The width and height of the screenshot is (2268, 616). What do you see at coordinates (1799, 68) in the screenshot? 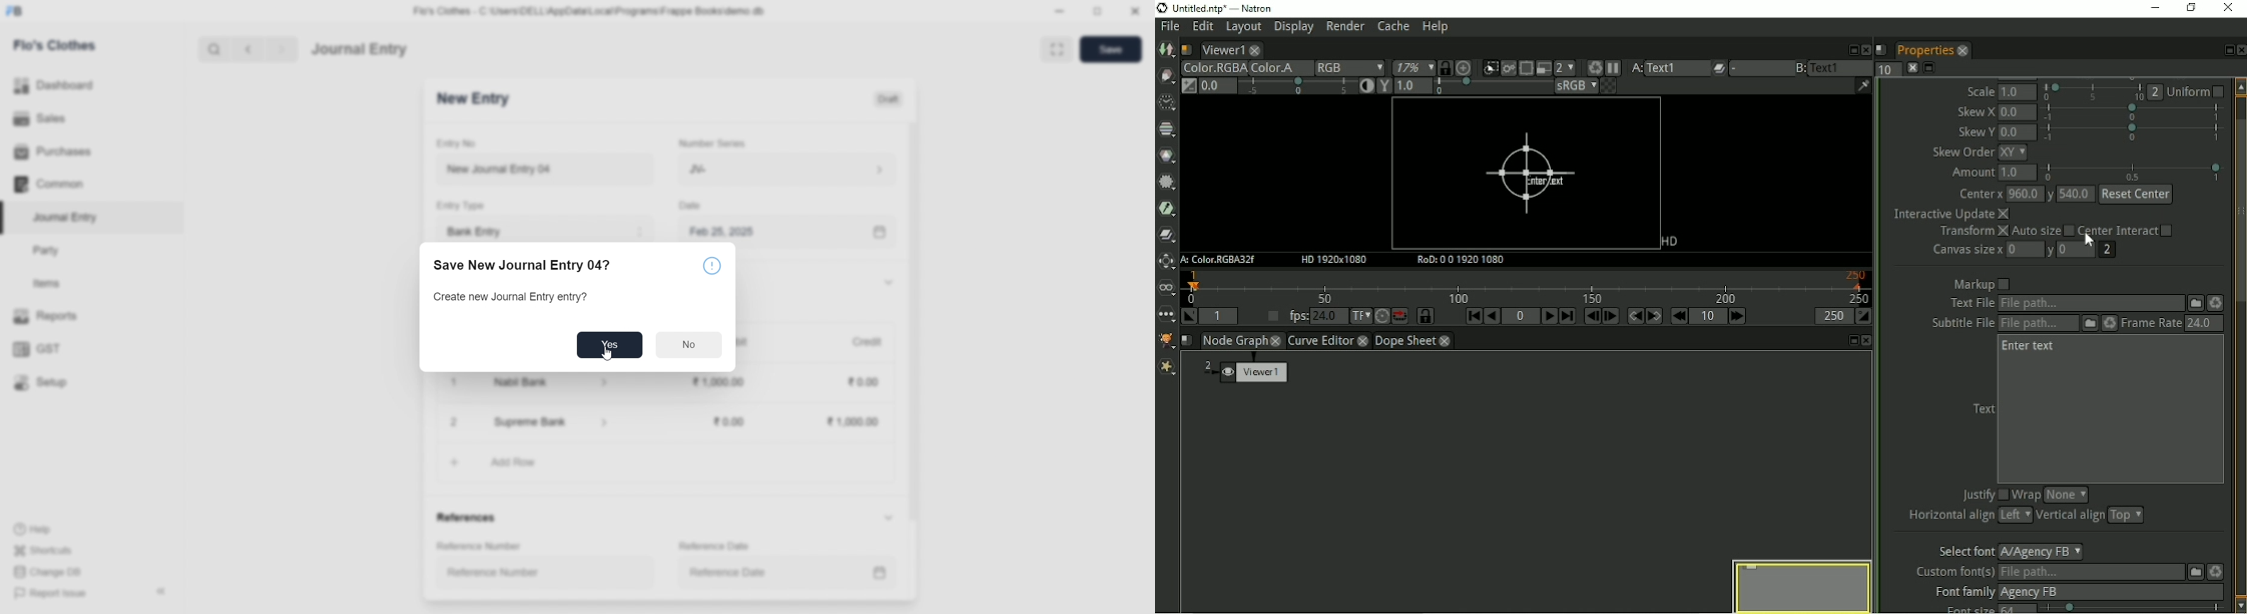
I see `B` at bounding box center [1799, 68].